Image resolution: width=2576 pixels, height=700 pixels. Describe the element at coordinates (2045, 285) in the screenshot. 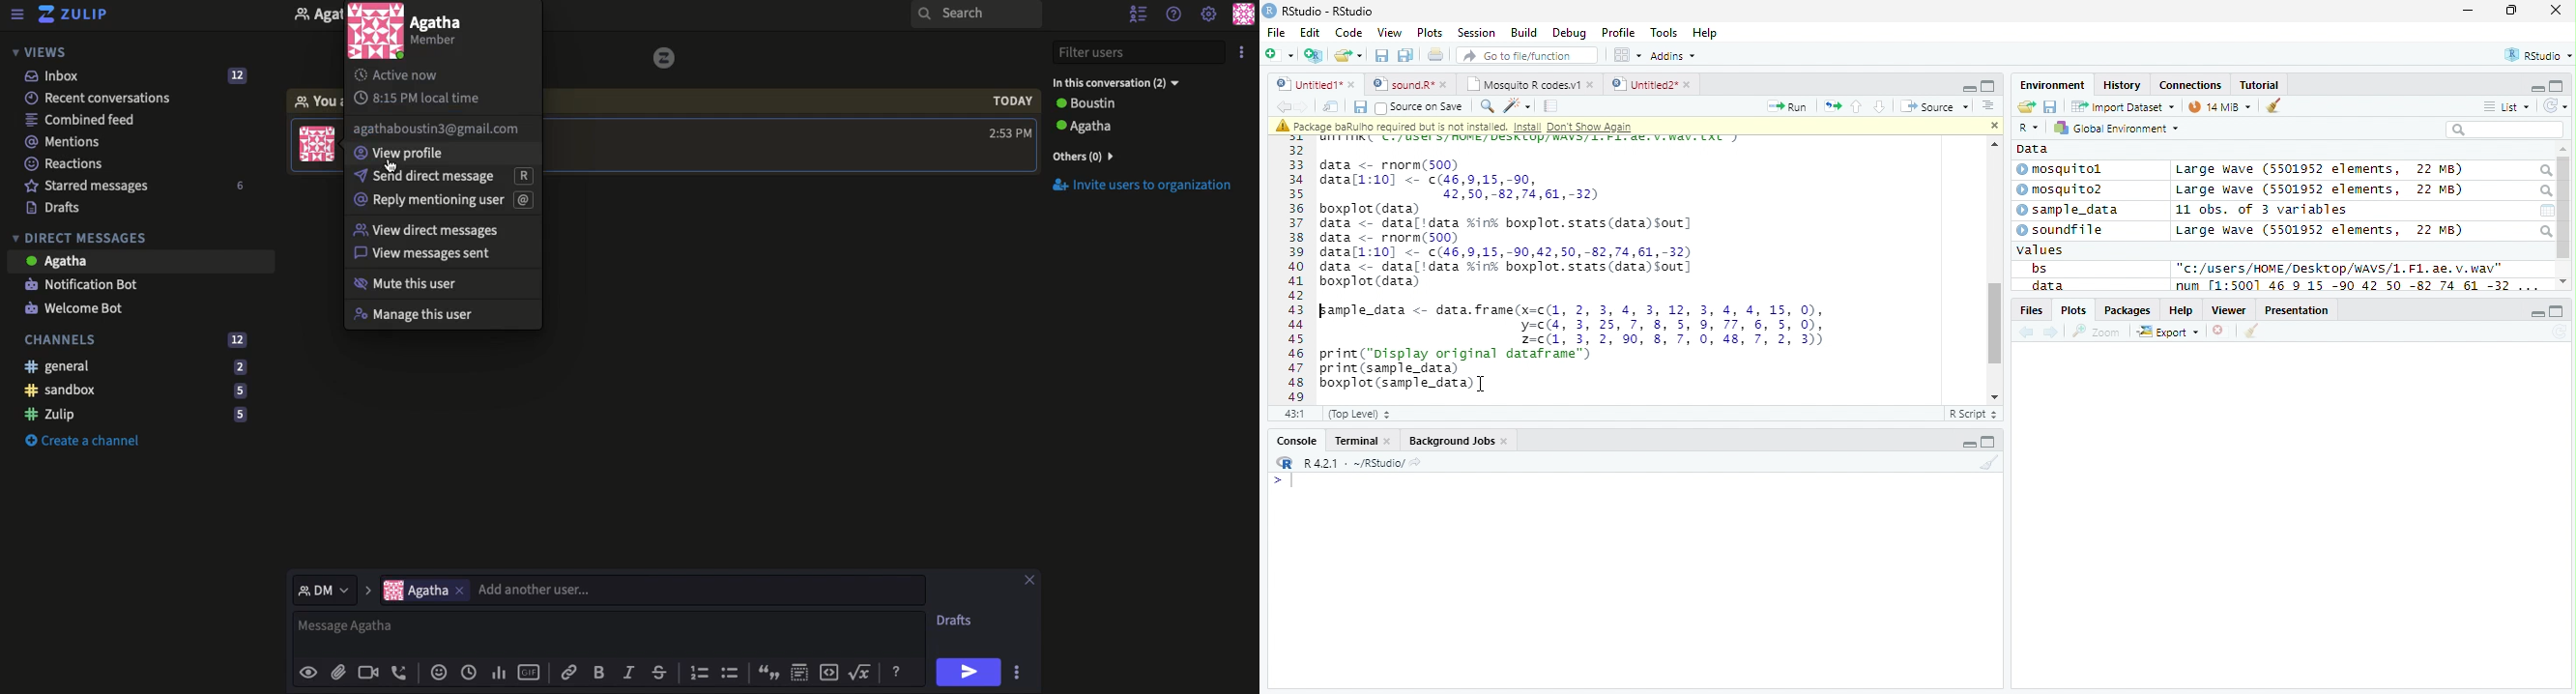

I see `data` at that location.